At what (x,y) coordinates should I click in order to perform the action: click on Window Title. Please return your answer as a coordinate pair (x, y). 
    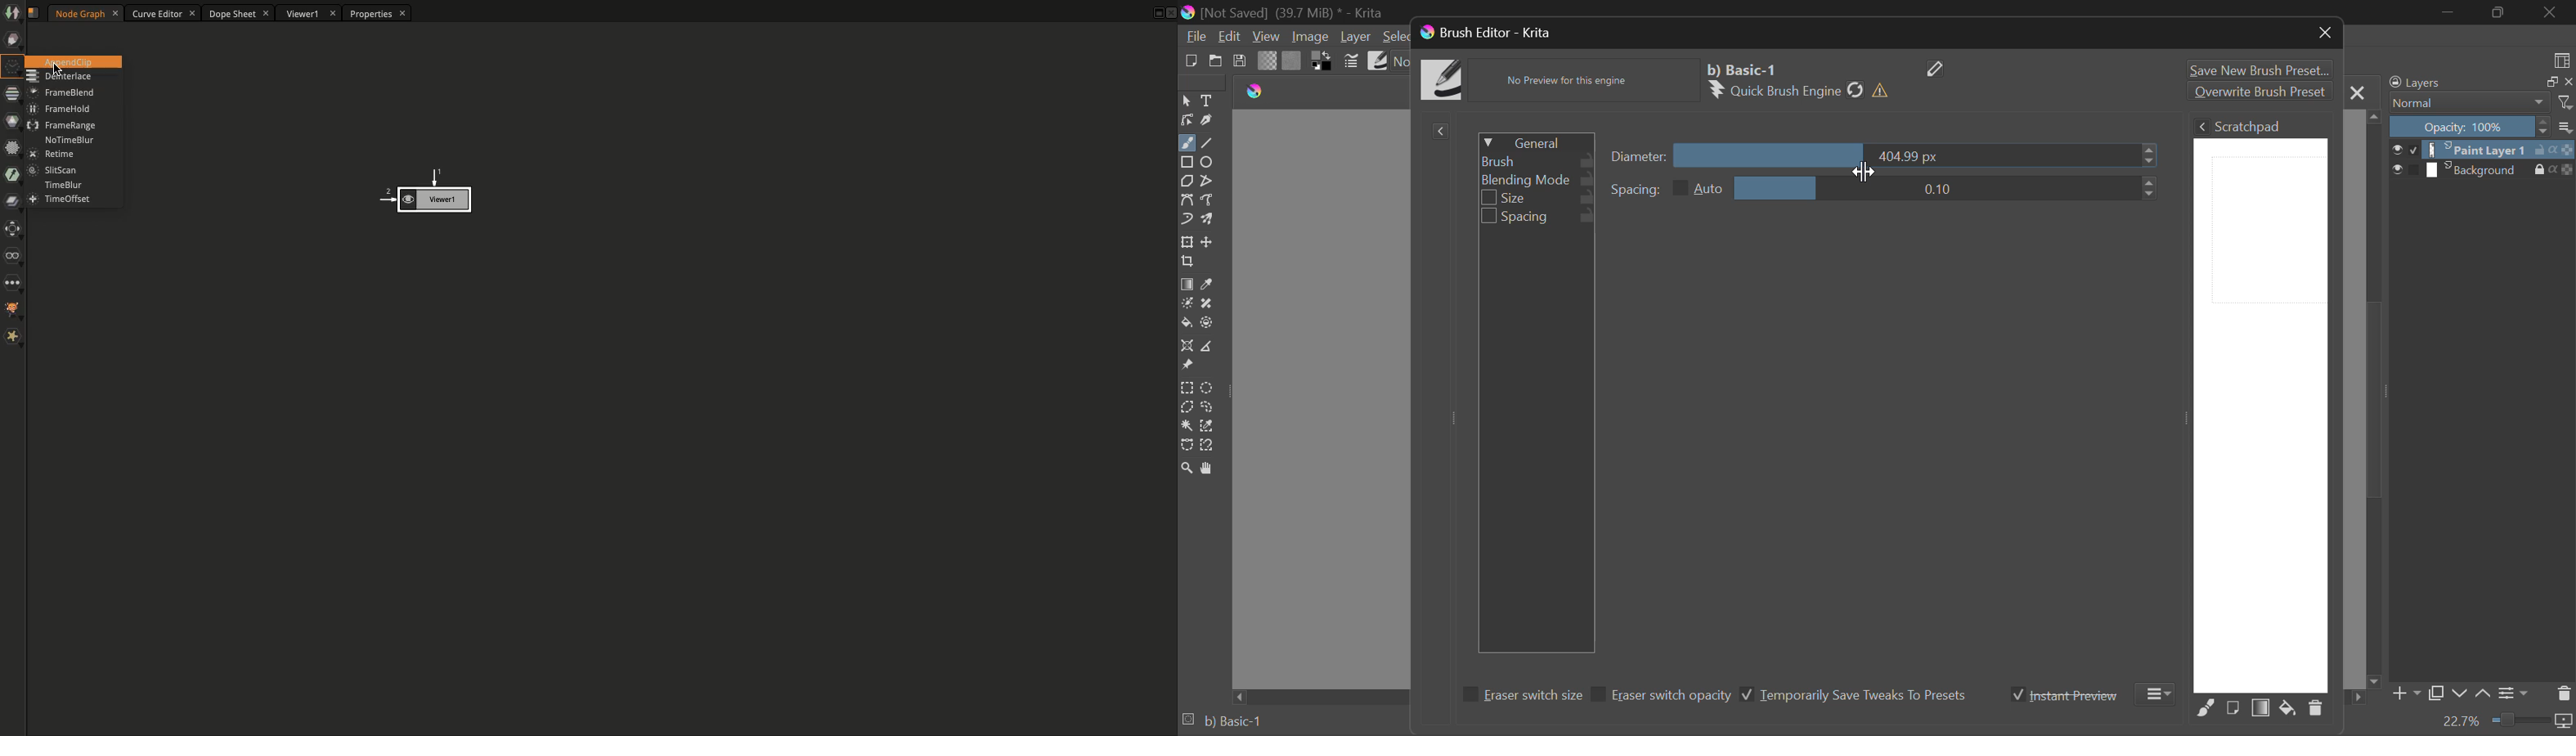
    Looking at the image, I should click on (1485, 33).